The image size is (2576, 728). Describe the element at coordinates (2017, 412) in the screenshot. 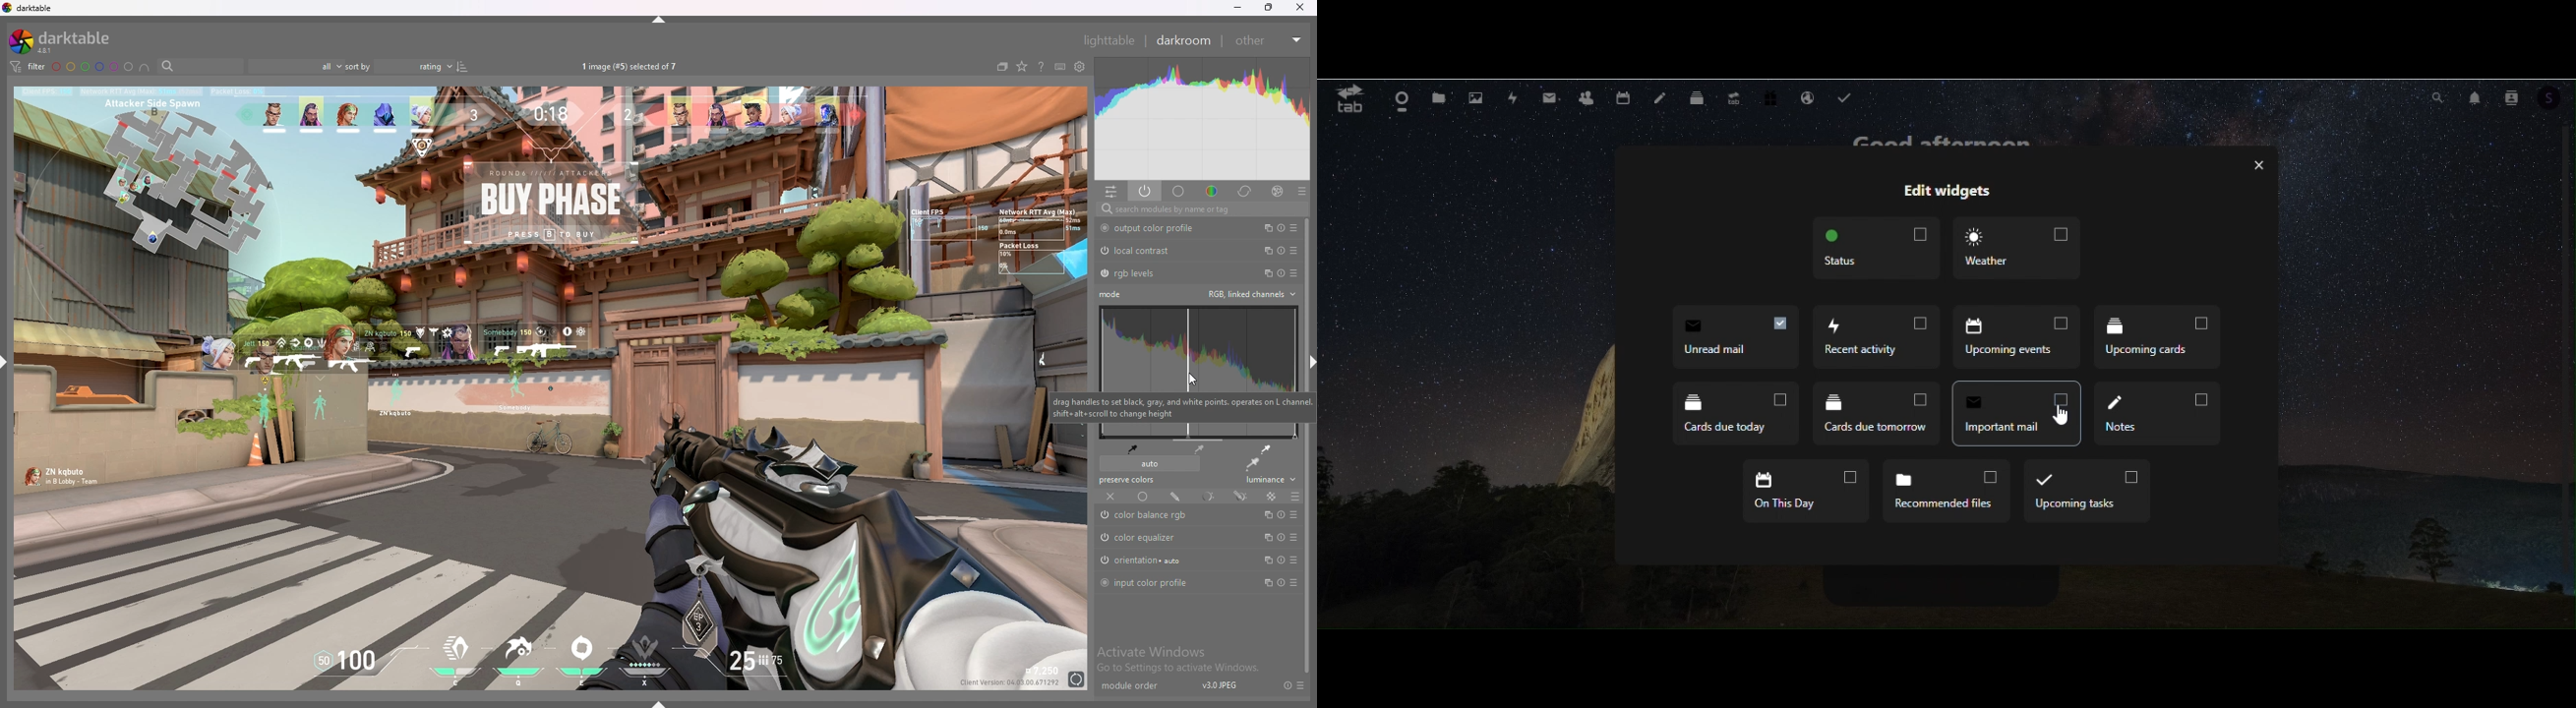

I see `unread email` at that location.